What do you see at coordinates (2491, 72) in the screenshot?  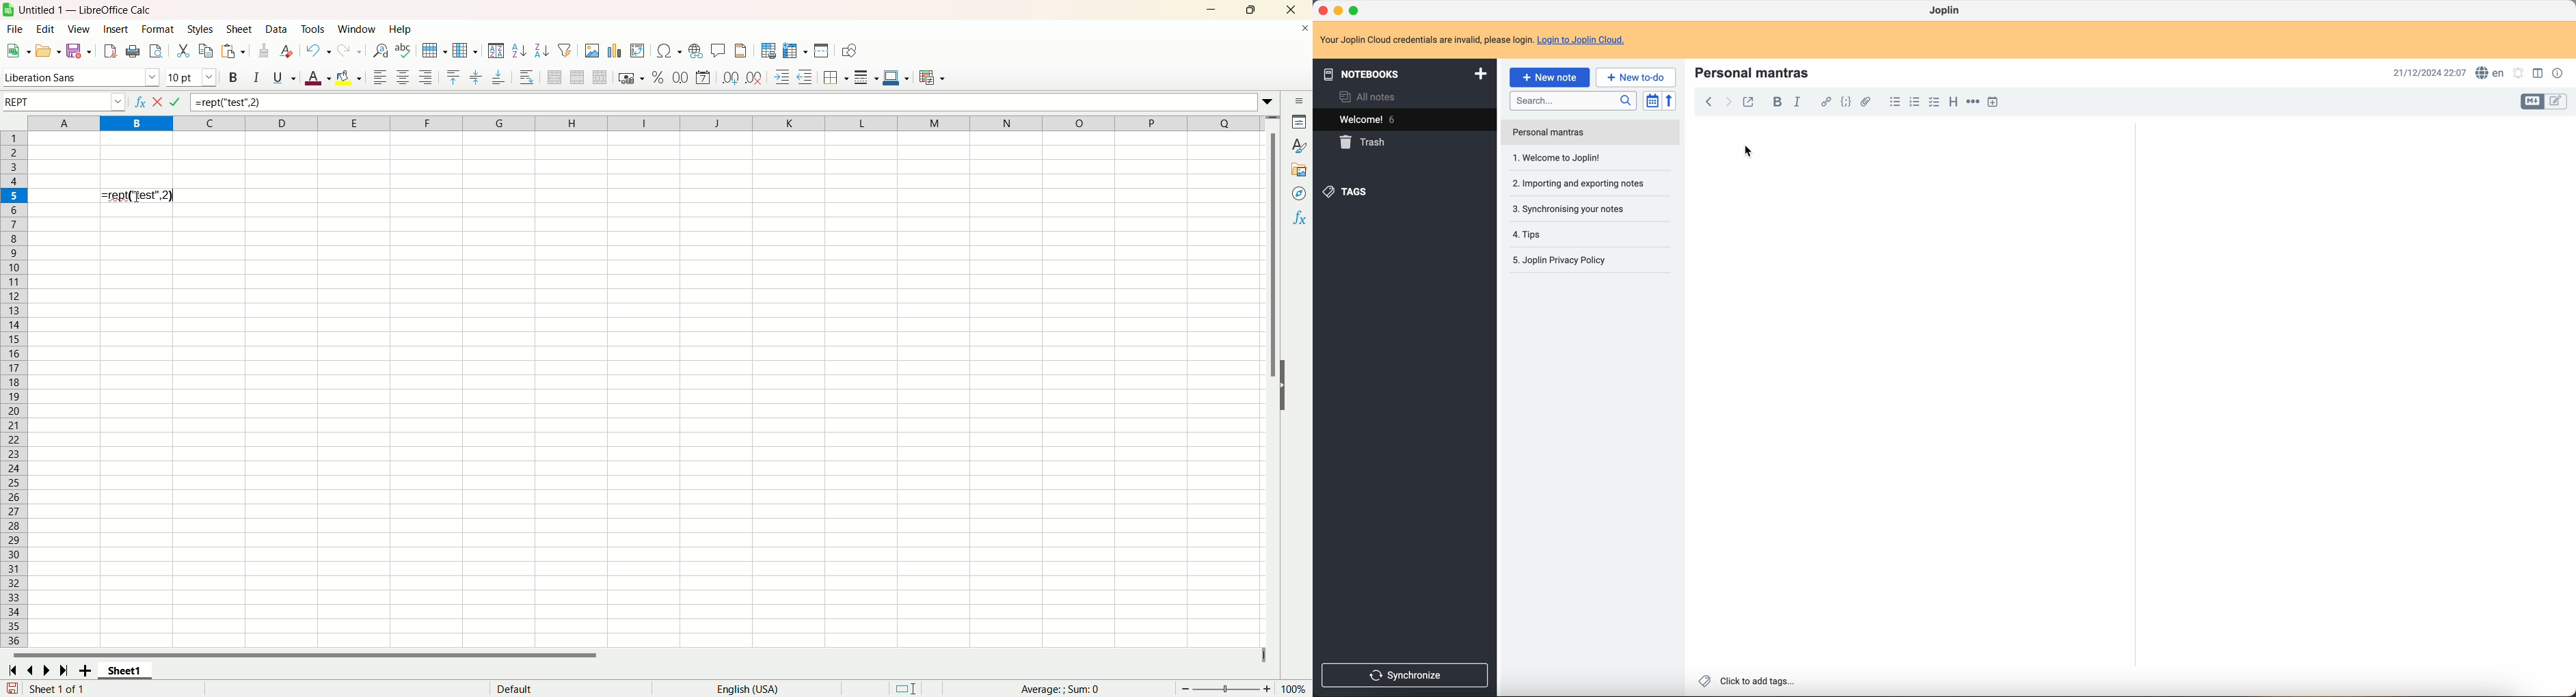 I see `spell checker` at bounding box center [2491, 72].